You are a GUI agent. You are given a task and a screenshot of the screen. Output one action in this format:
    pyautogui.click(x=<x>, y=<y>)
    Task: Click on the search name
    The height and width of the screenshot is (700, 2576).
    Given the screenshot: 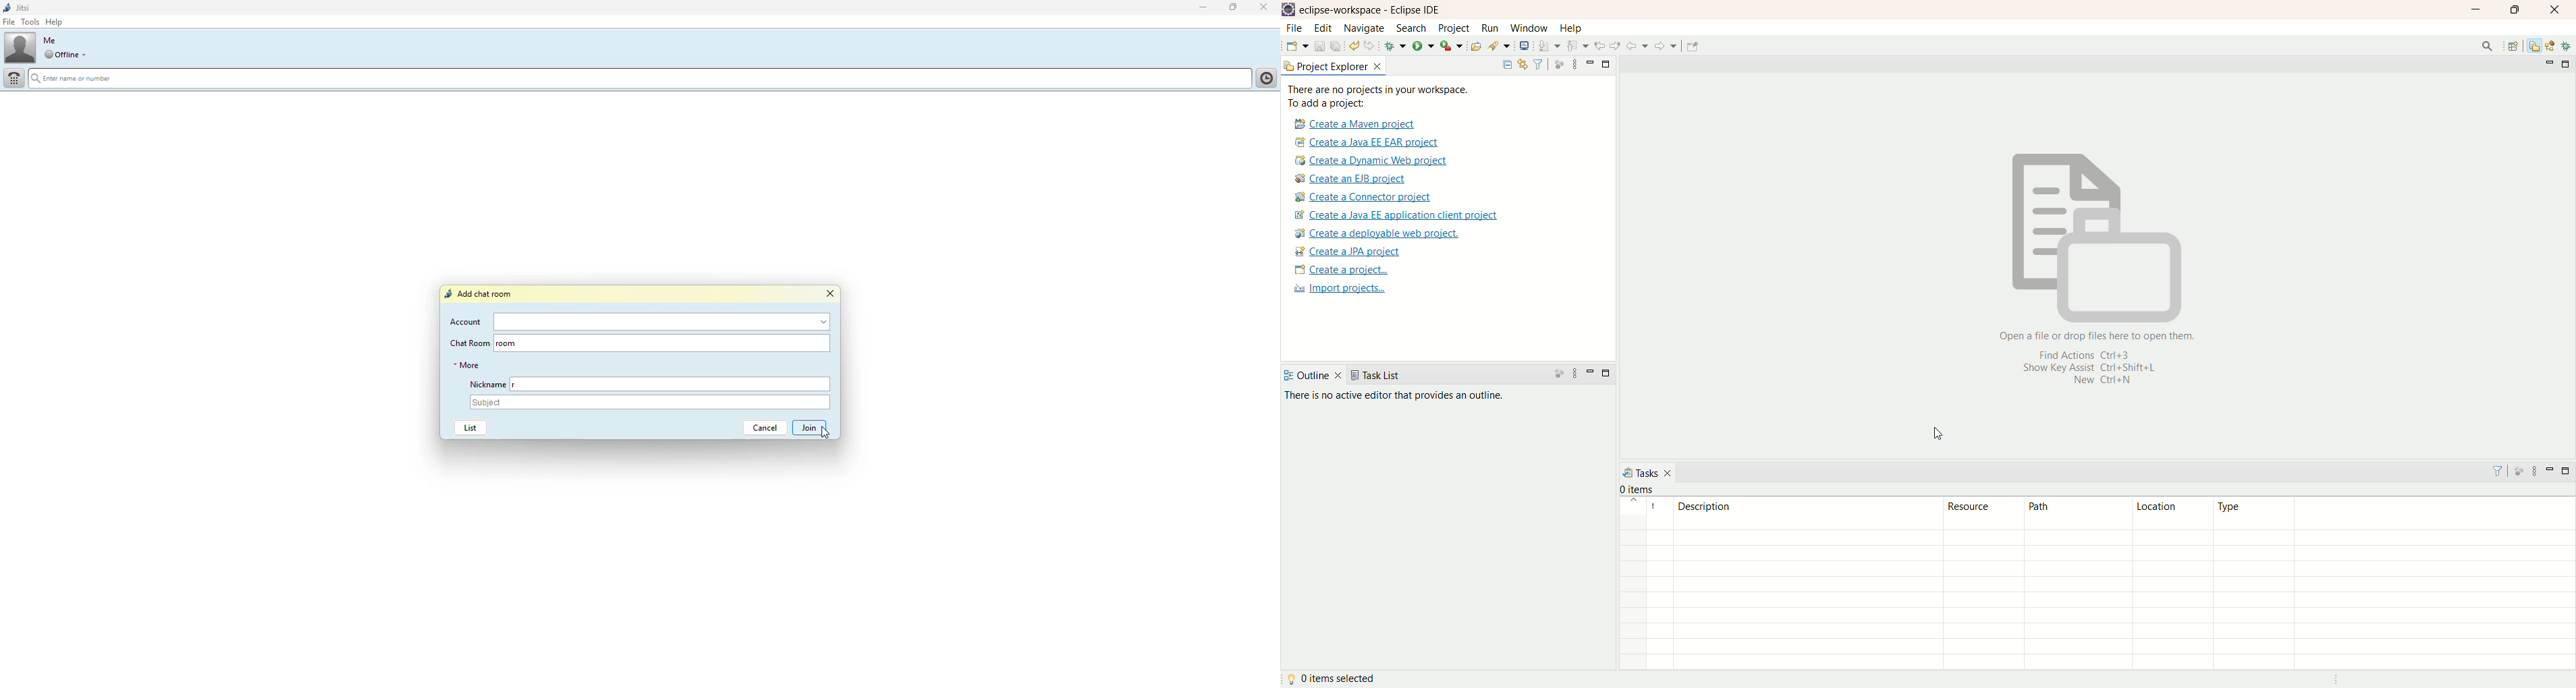 What is the action you would take?
    pyautogui.click(x=637, y=79)
    